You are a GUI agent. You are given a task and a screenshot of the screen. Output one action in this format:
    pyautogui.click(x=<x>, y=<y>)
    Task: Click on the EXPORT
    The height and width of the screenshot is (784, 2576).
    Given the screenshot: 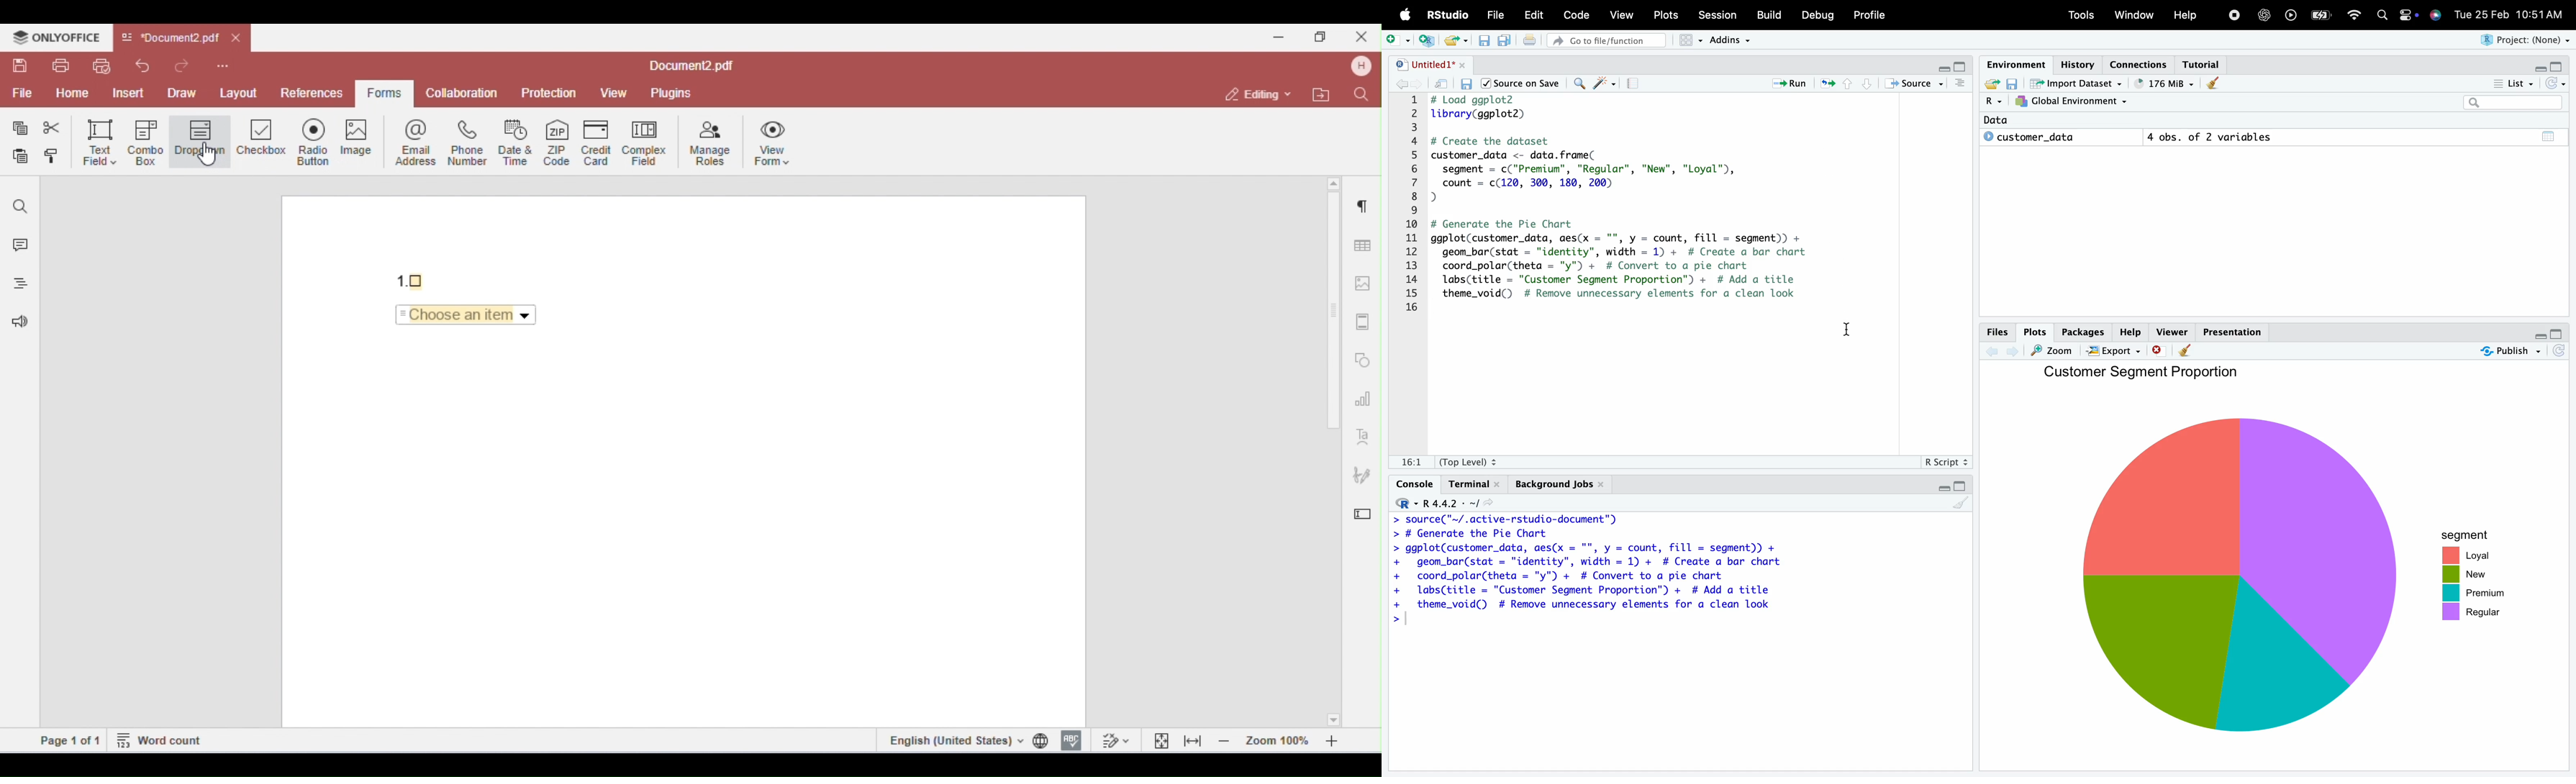 What is the action you would take?
    pyautogui.click(x=2114, y=351)
    